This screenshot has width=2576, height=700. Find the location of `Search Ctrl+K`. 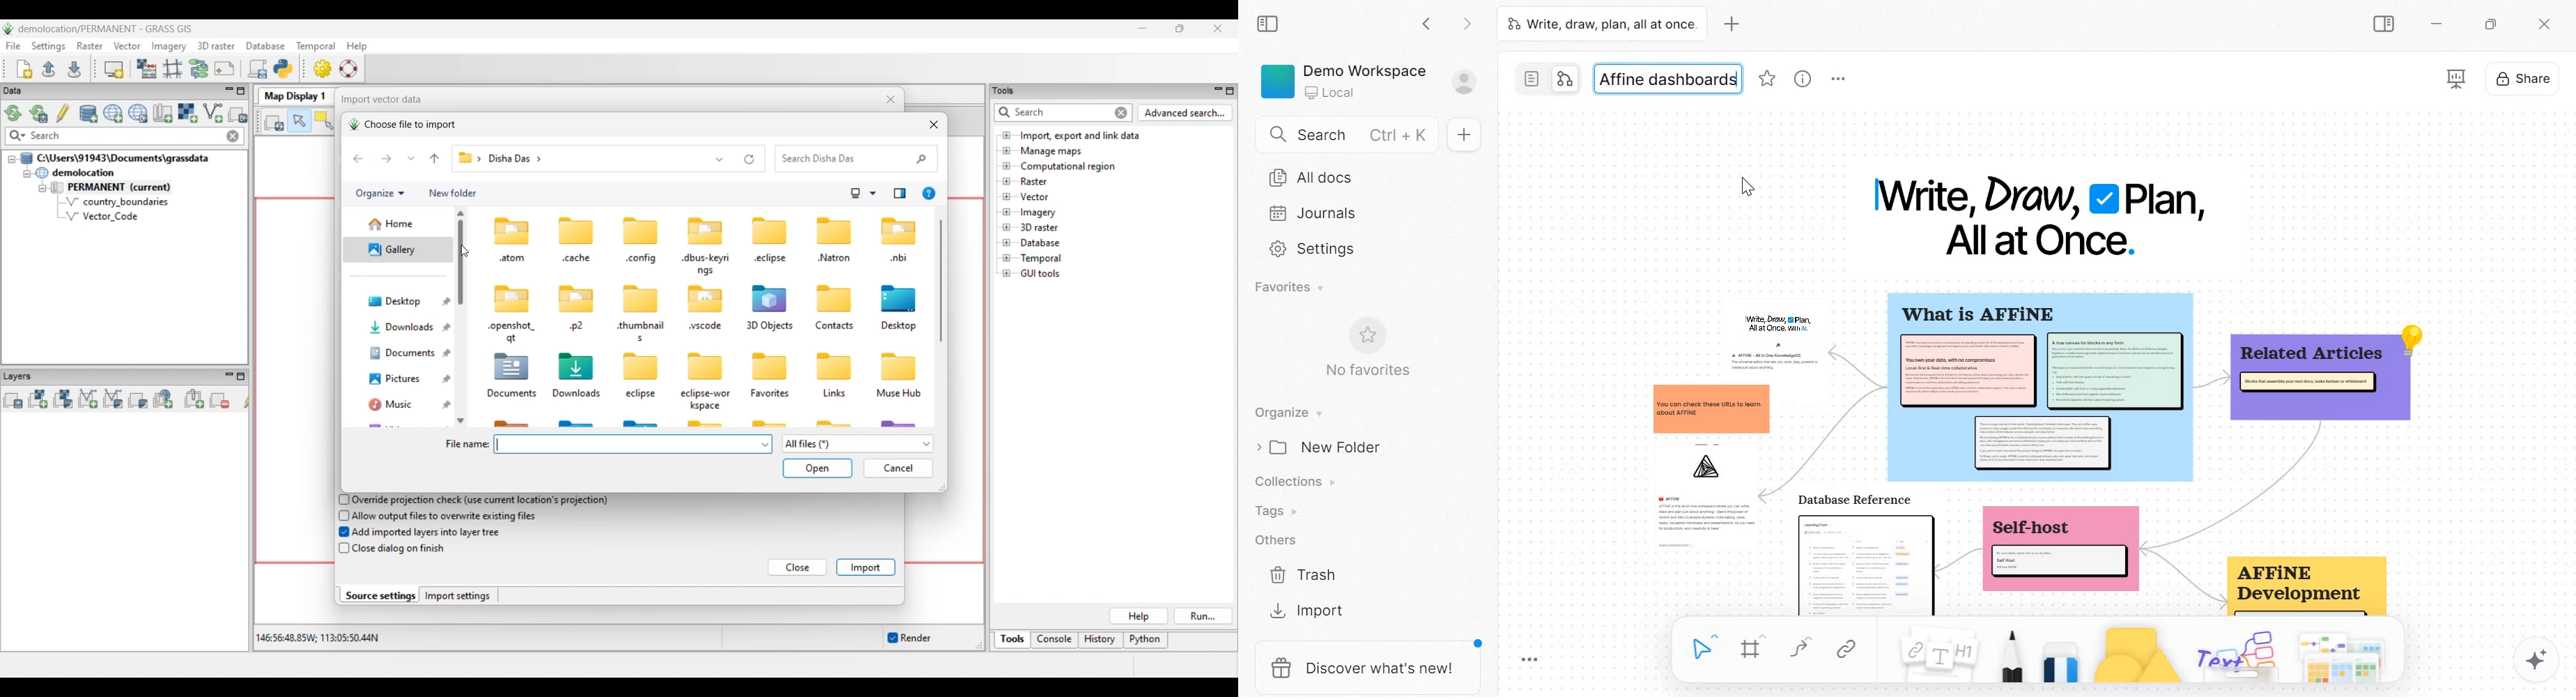

Search Ctrl+K is located at coordinates (1349, 132).